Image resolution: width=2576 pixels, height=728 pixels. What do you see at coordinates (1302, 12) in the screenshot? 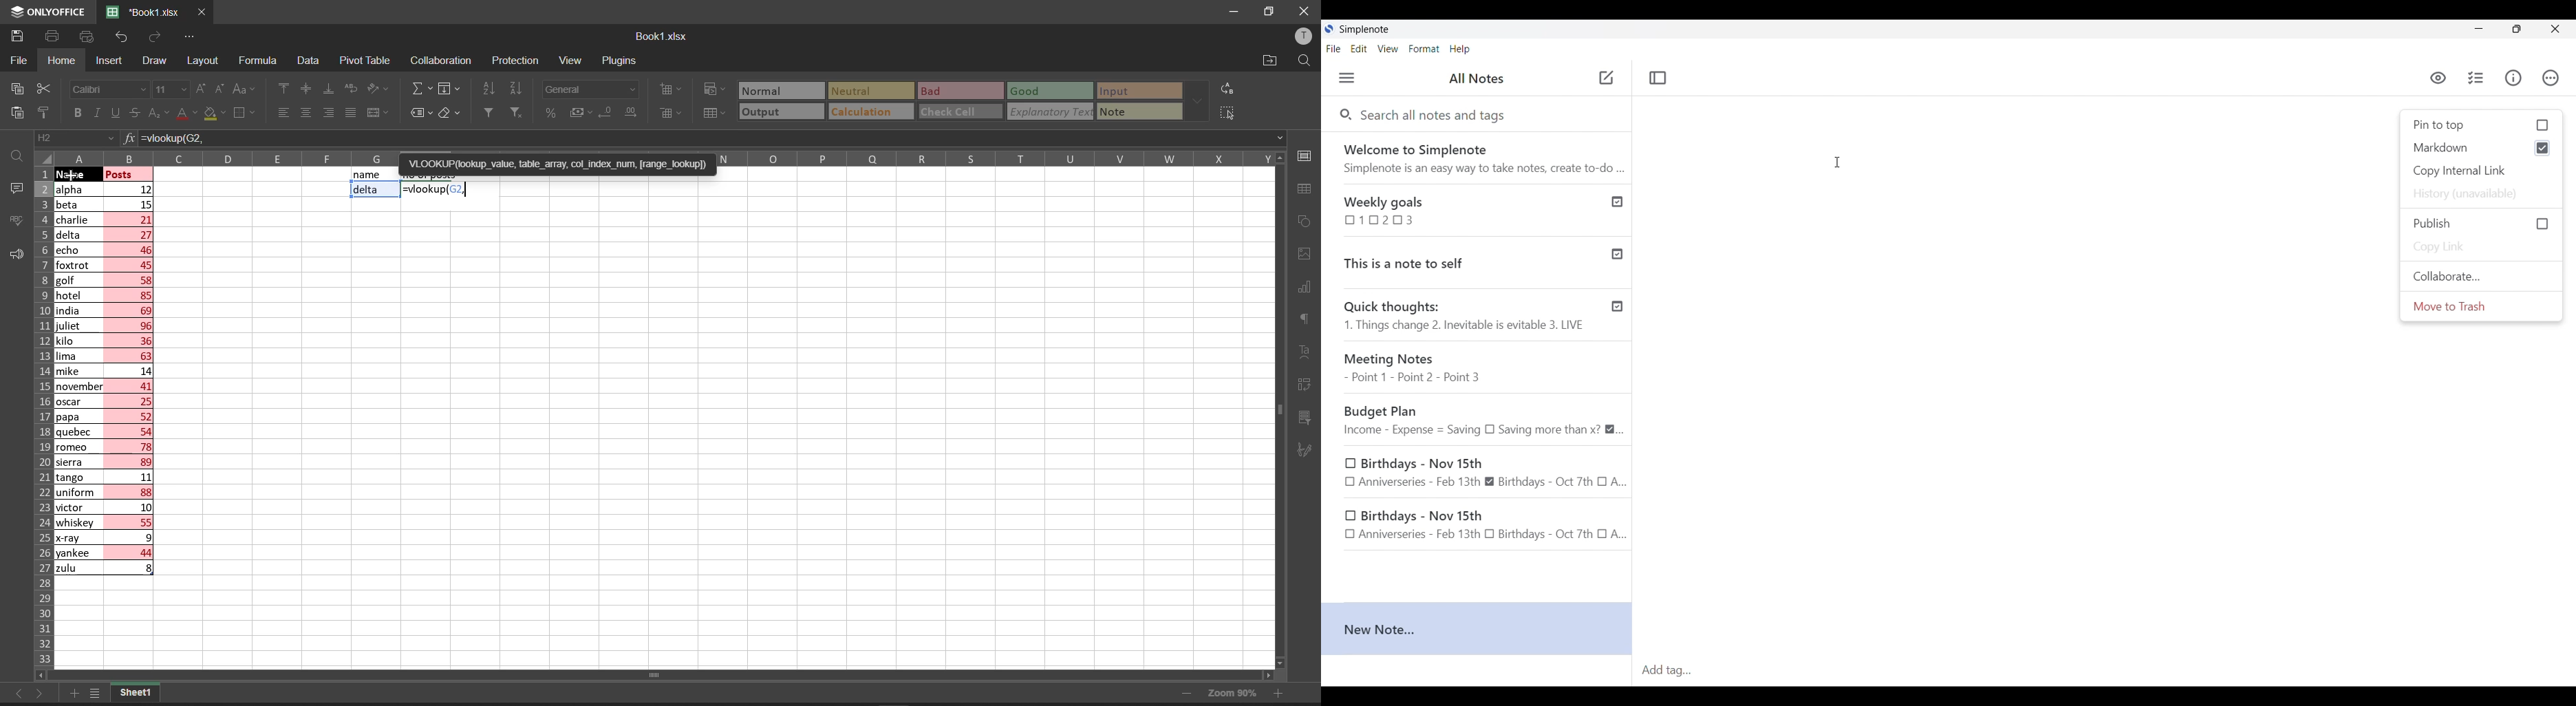
I see `close` at bounding box center [1302, 12].